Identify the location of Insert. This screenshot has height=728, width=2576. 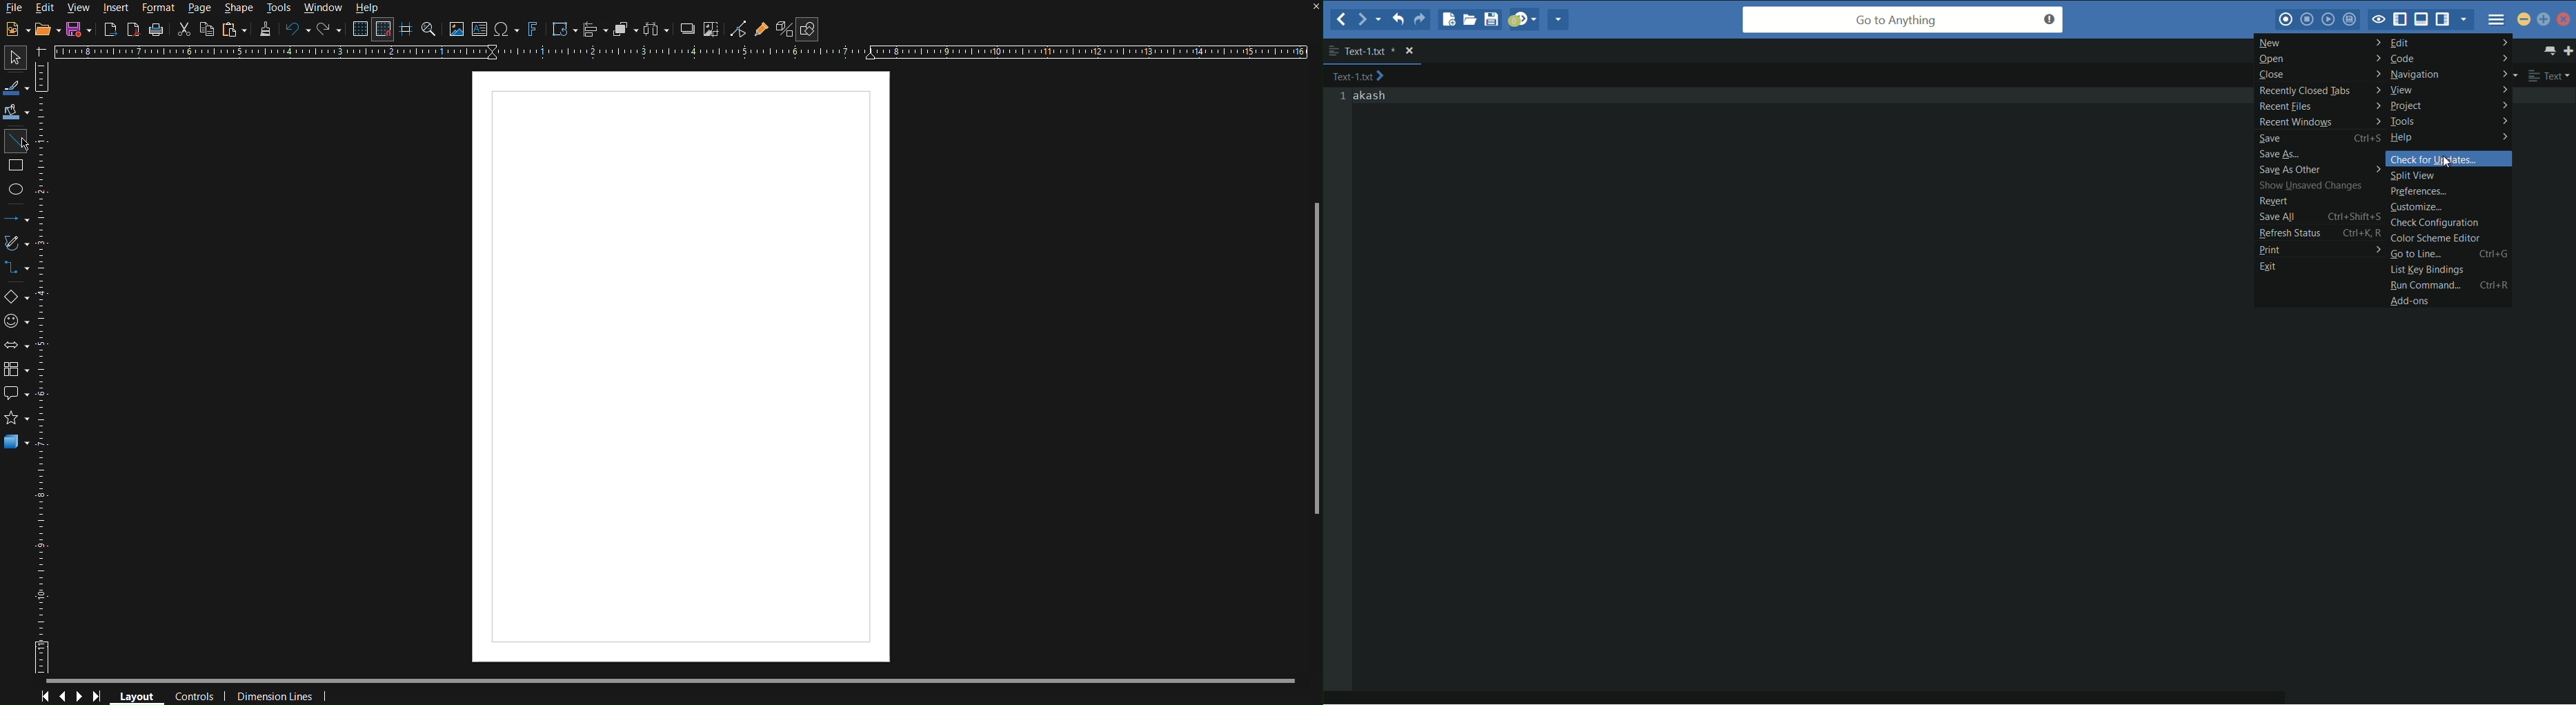
(117, 8).